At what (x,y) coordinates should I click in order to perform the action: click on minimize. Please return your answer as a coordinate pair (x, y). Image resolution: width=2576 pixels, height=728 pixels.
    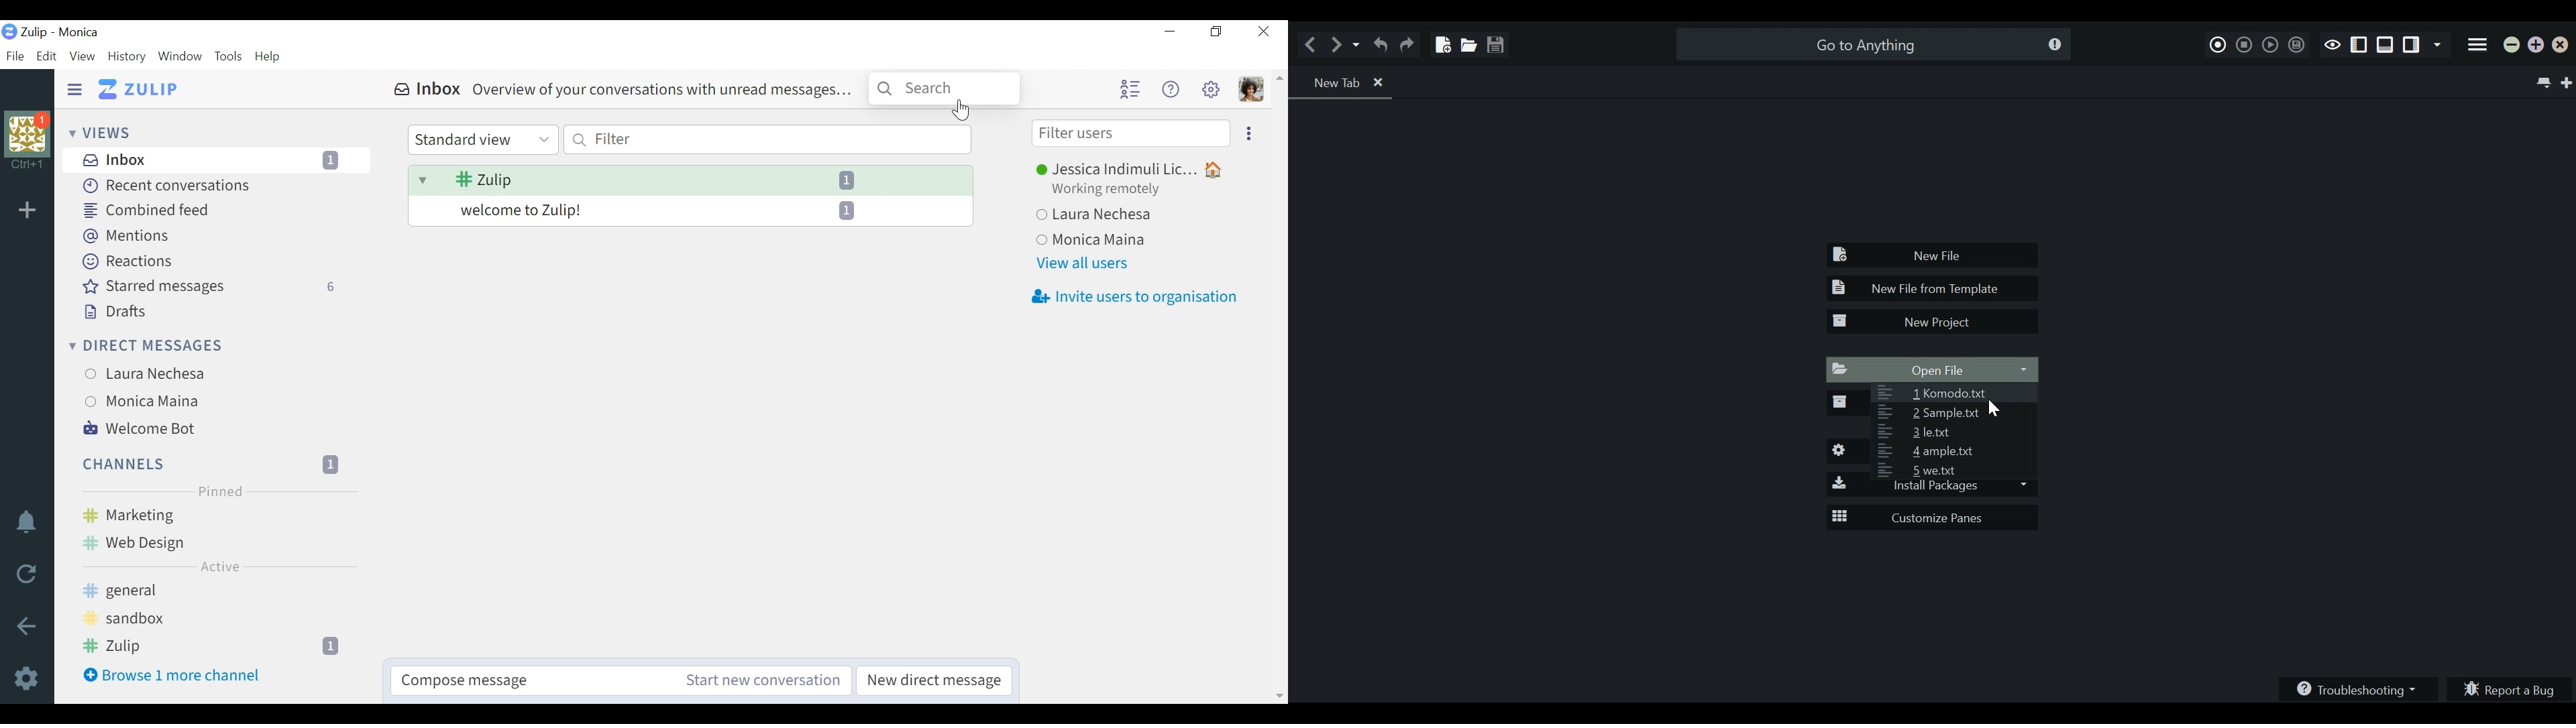
    Looking at the image, I should click on (1168, 31).